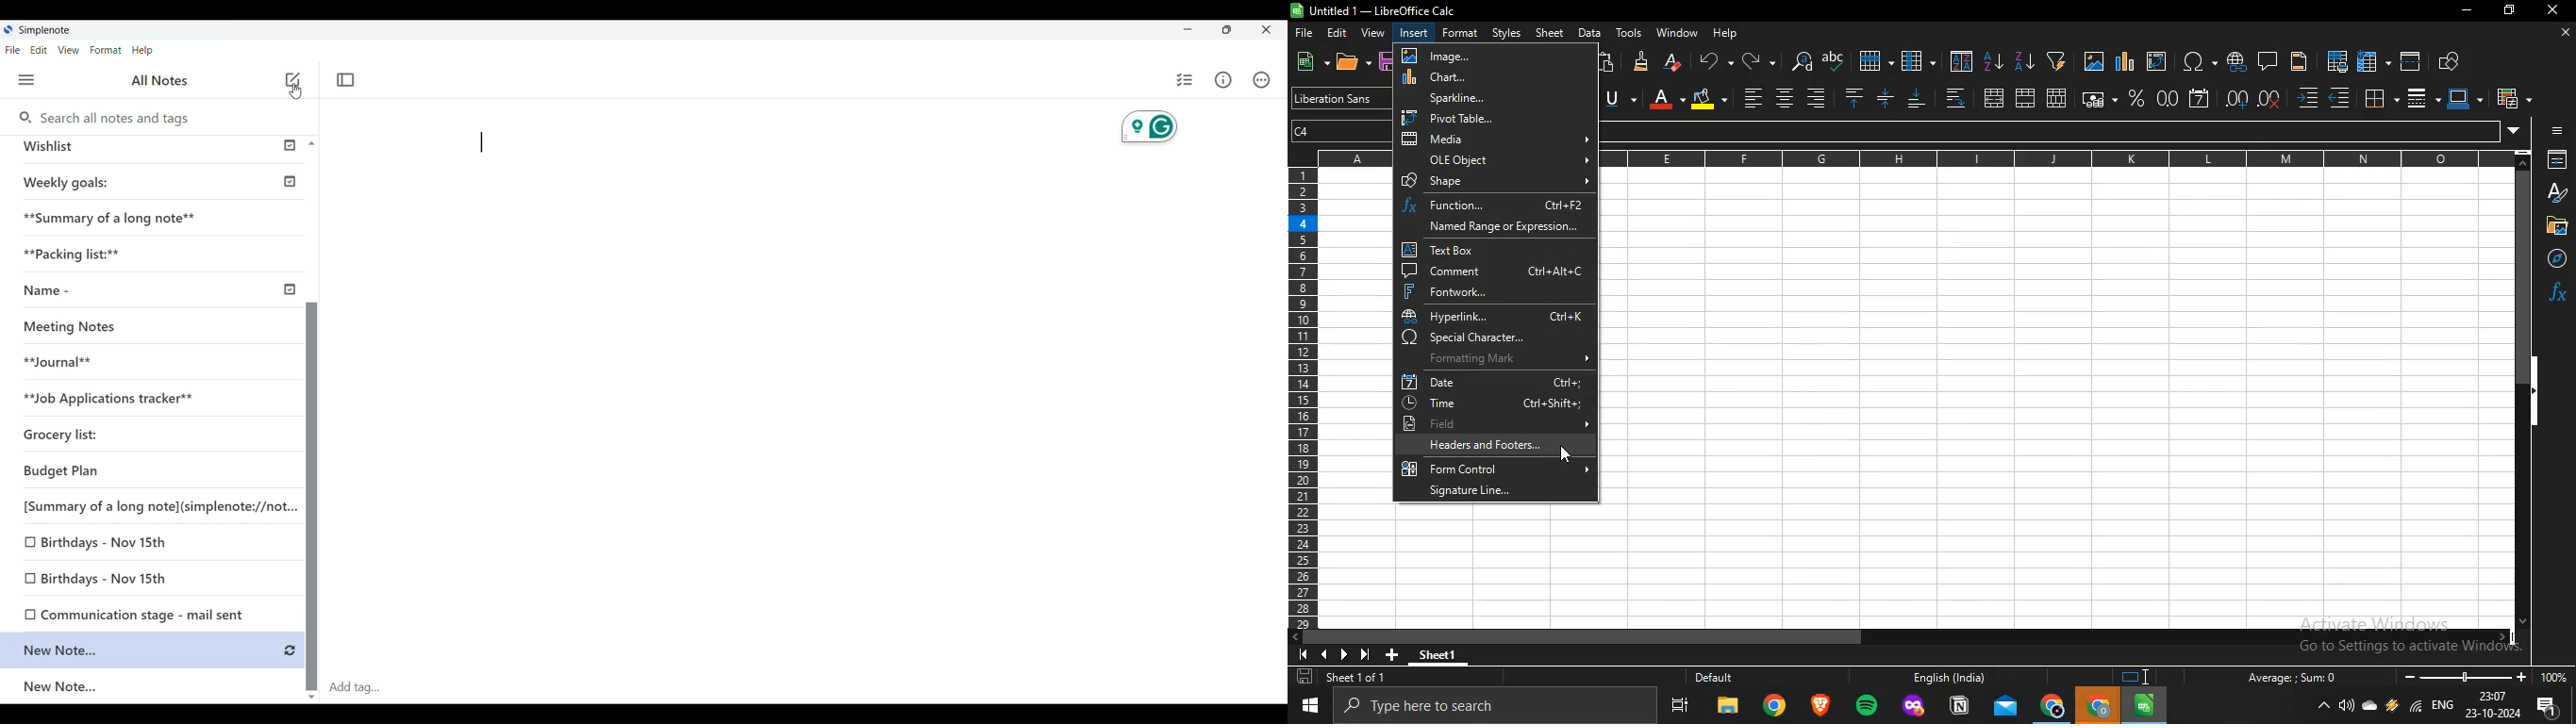  I want to click on headers and footers, so click(1499, 445).